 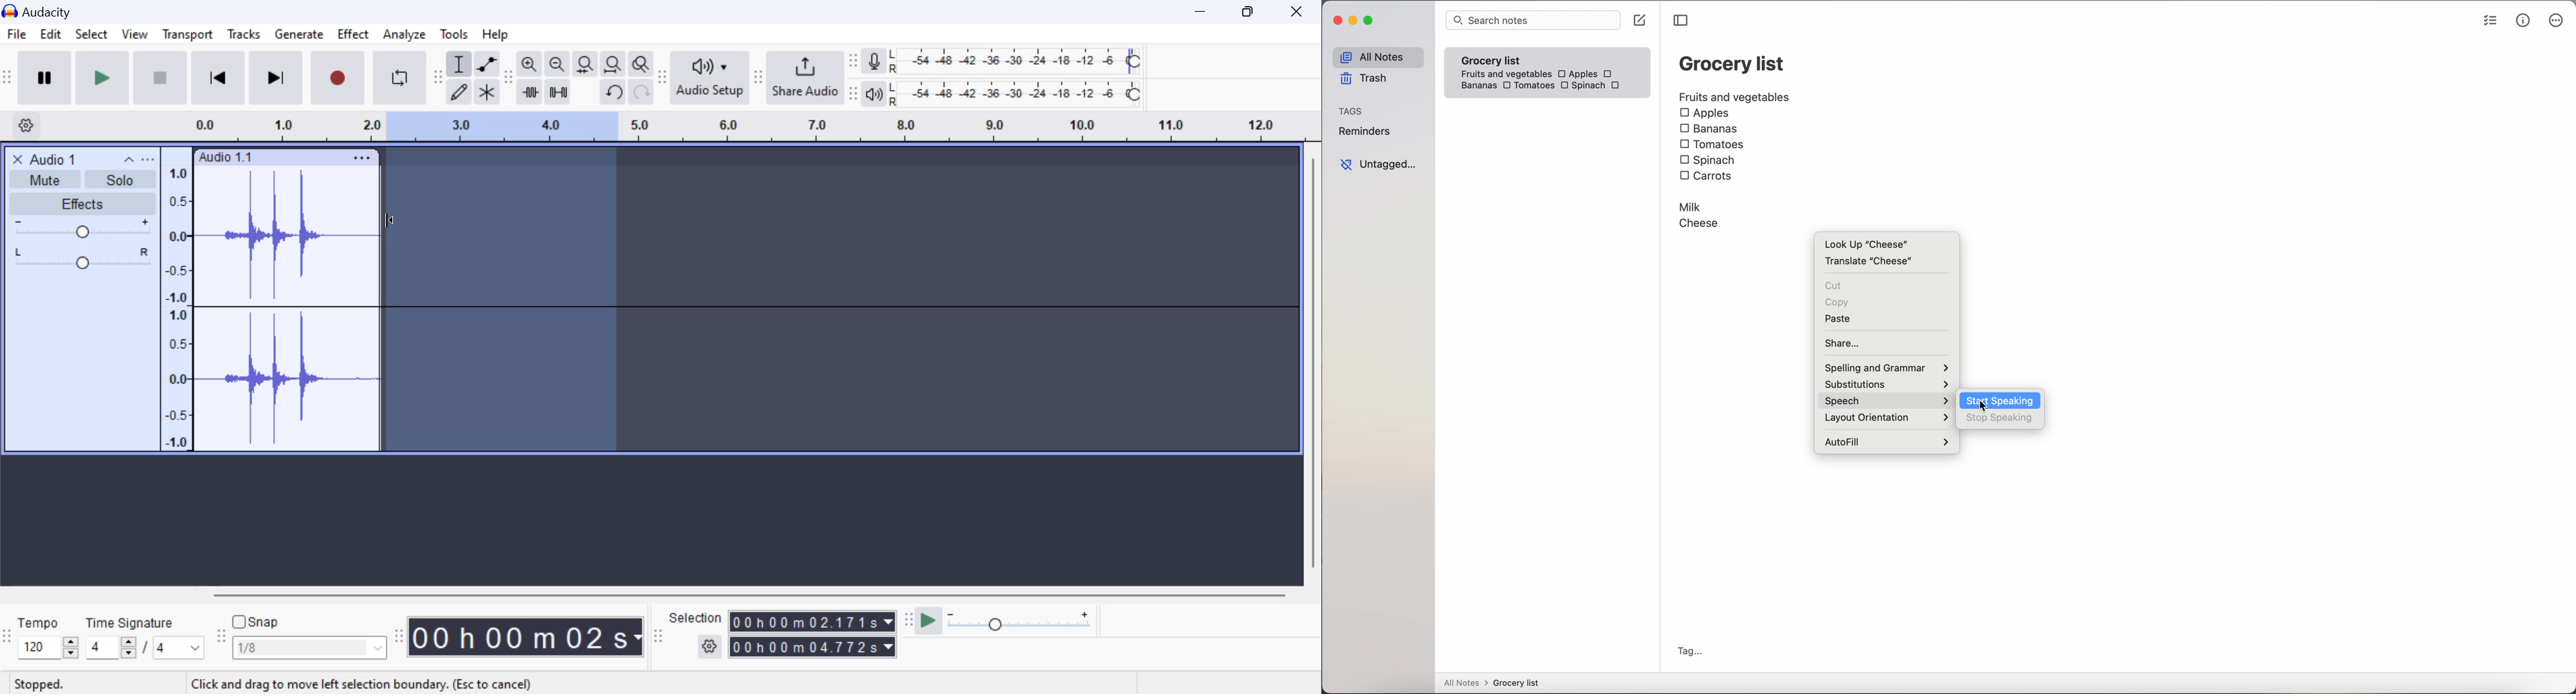 I want to click on Skip to Beginning, so click(x=217, y=78).